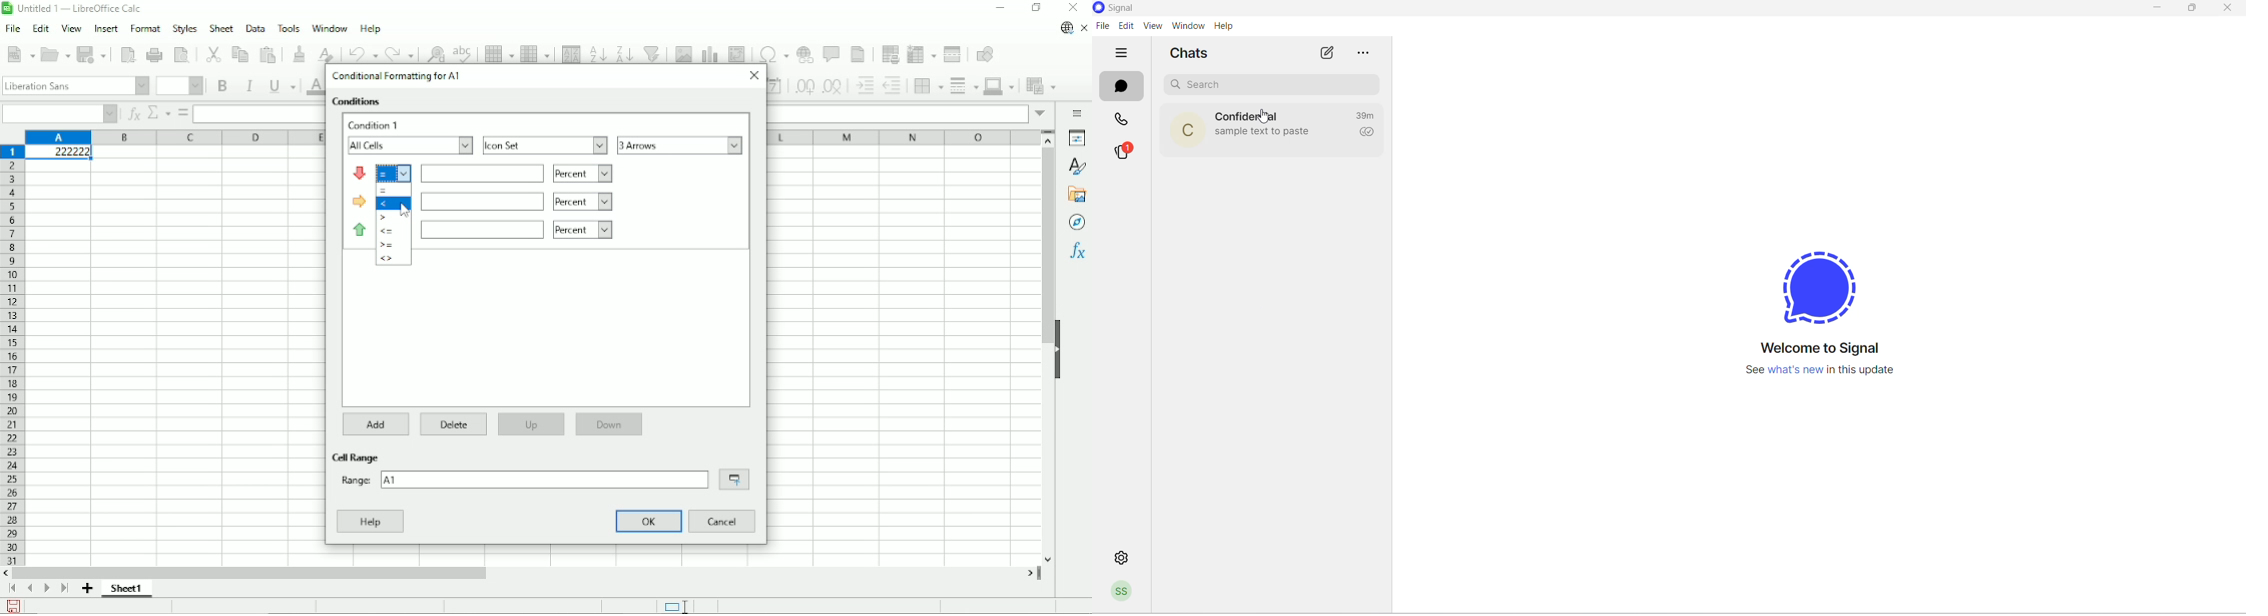 The height and width of the screenshot is (616, 2268). What do you see at coordinates (1124, 151) in the screenshot?
I see `stories` at bounding box center [1124, 151].